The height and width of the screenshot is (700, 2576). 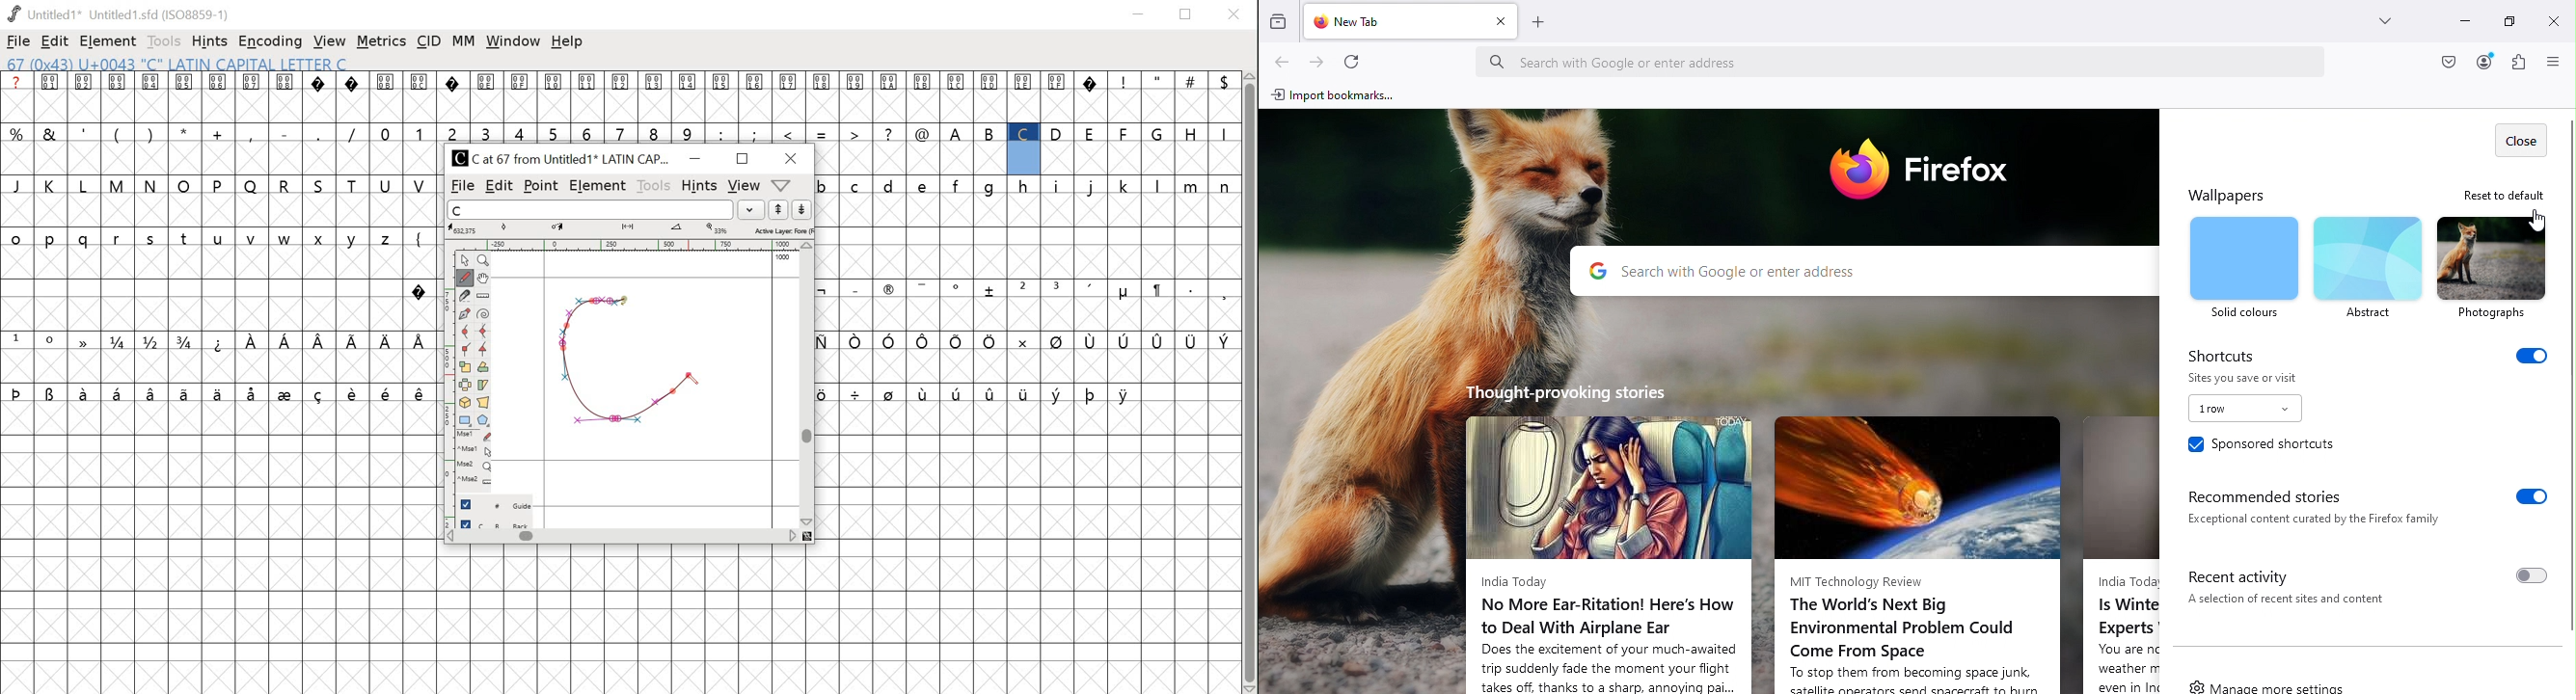 I want to click on mouse wheel + Ctrl, so click(x=476, y=482).